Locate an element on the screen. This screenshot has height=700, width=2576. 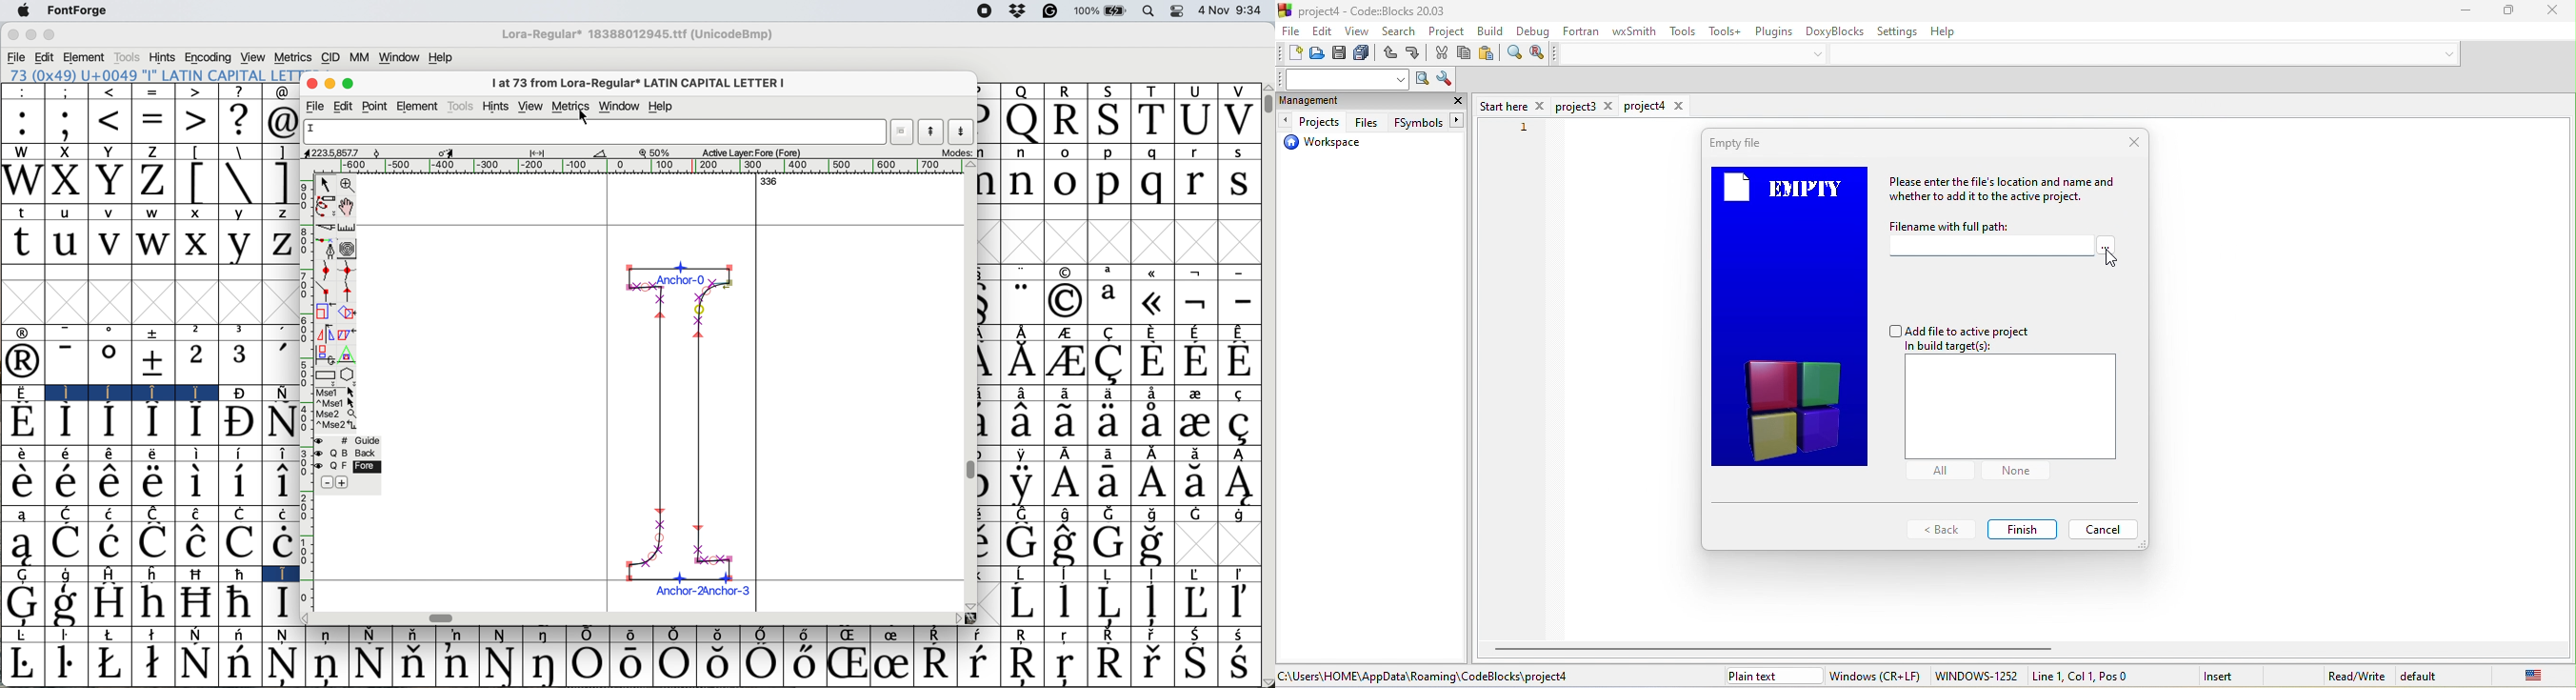
< is located at coordinates (110, 122).